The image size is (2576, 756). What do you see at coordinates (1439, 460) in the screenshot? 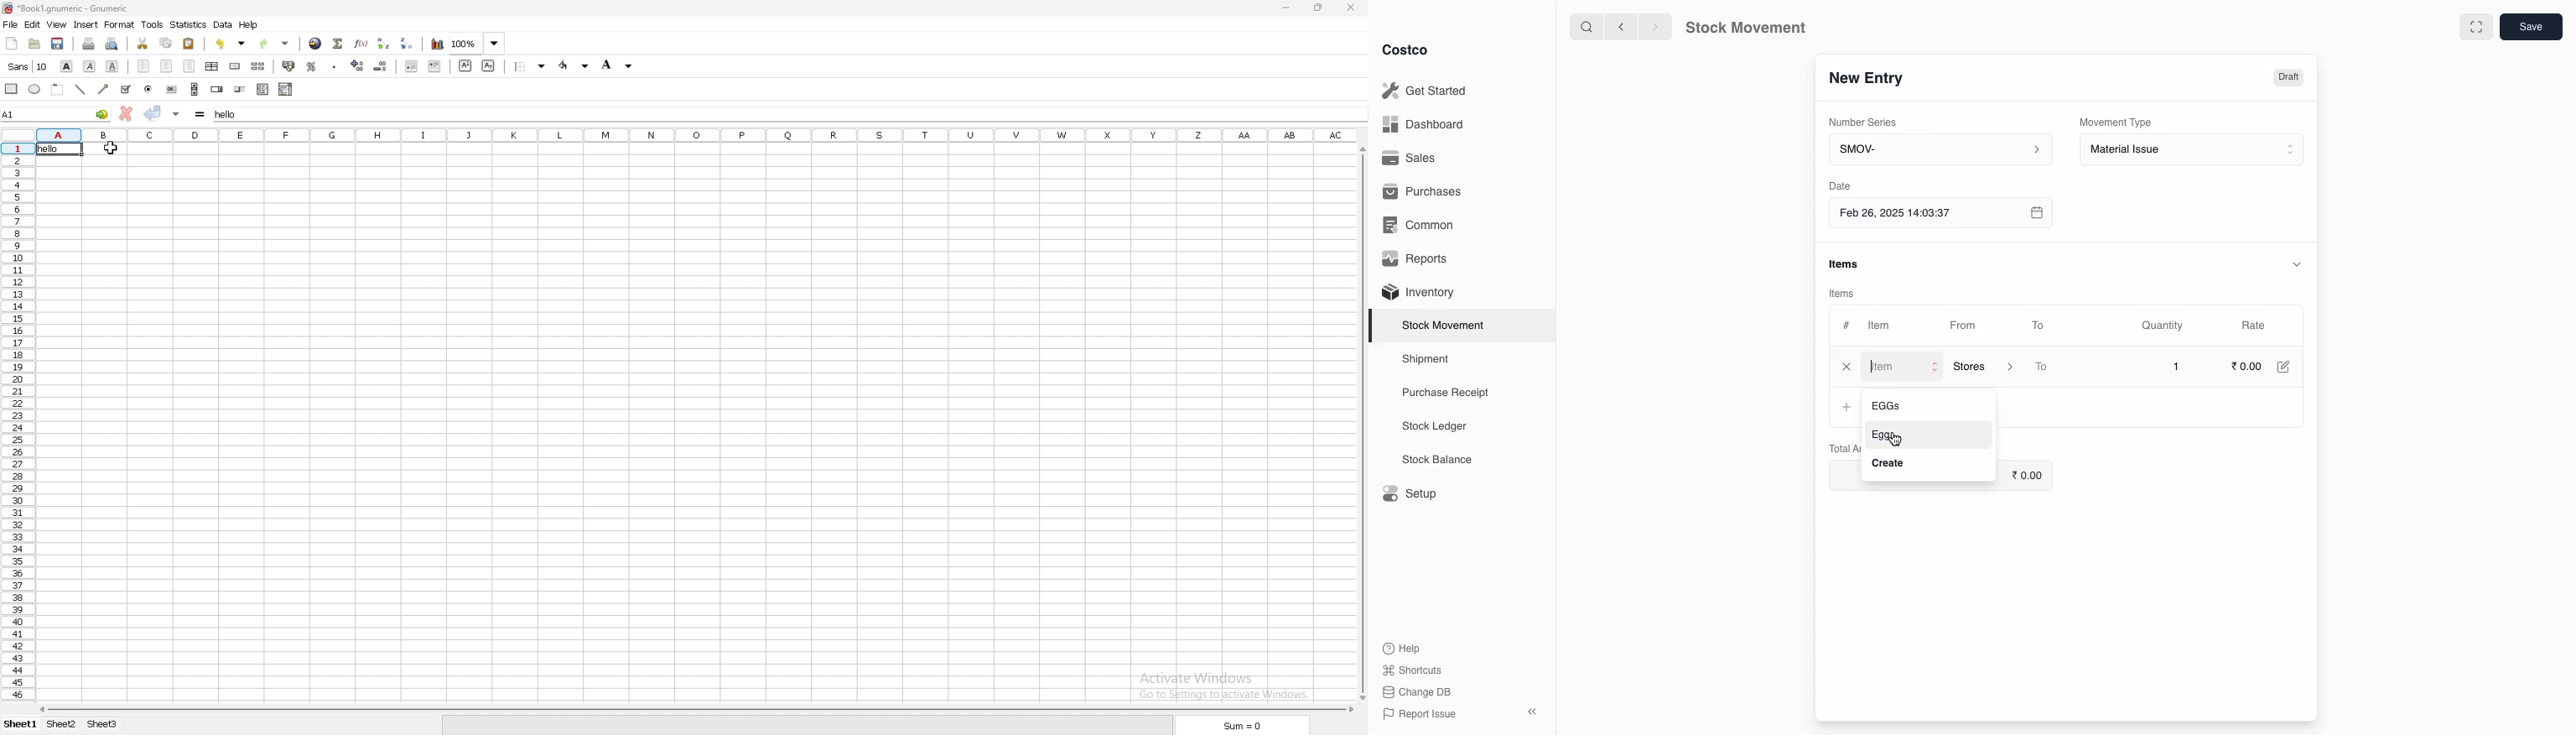
I see `Stock Balance` at bounding box center [1439, 460].